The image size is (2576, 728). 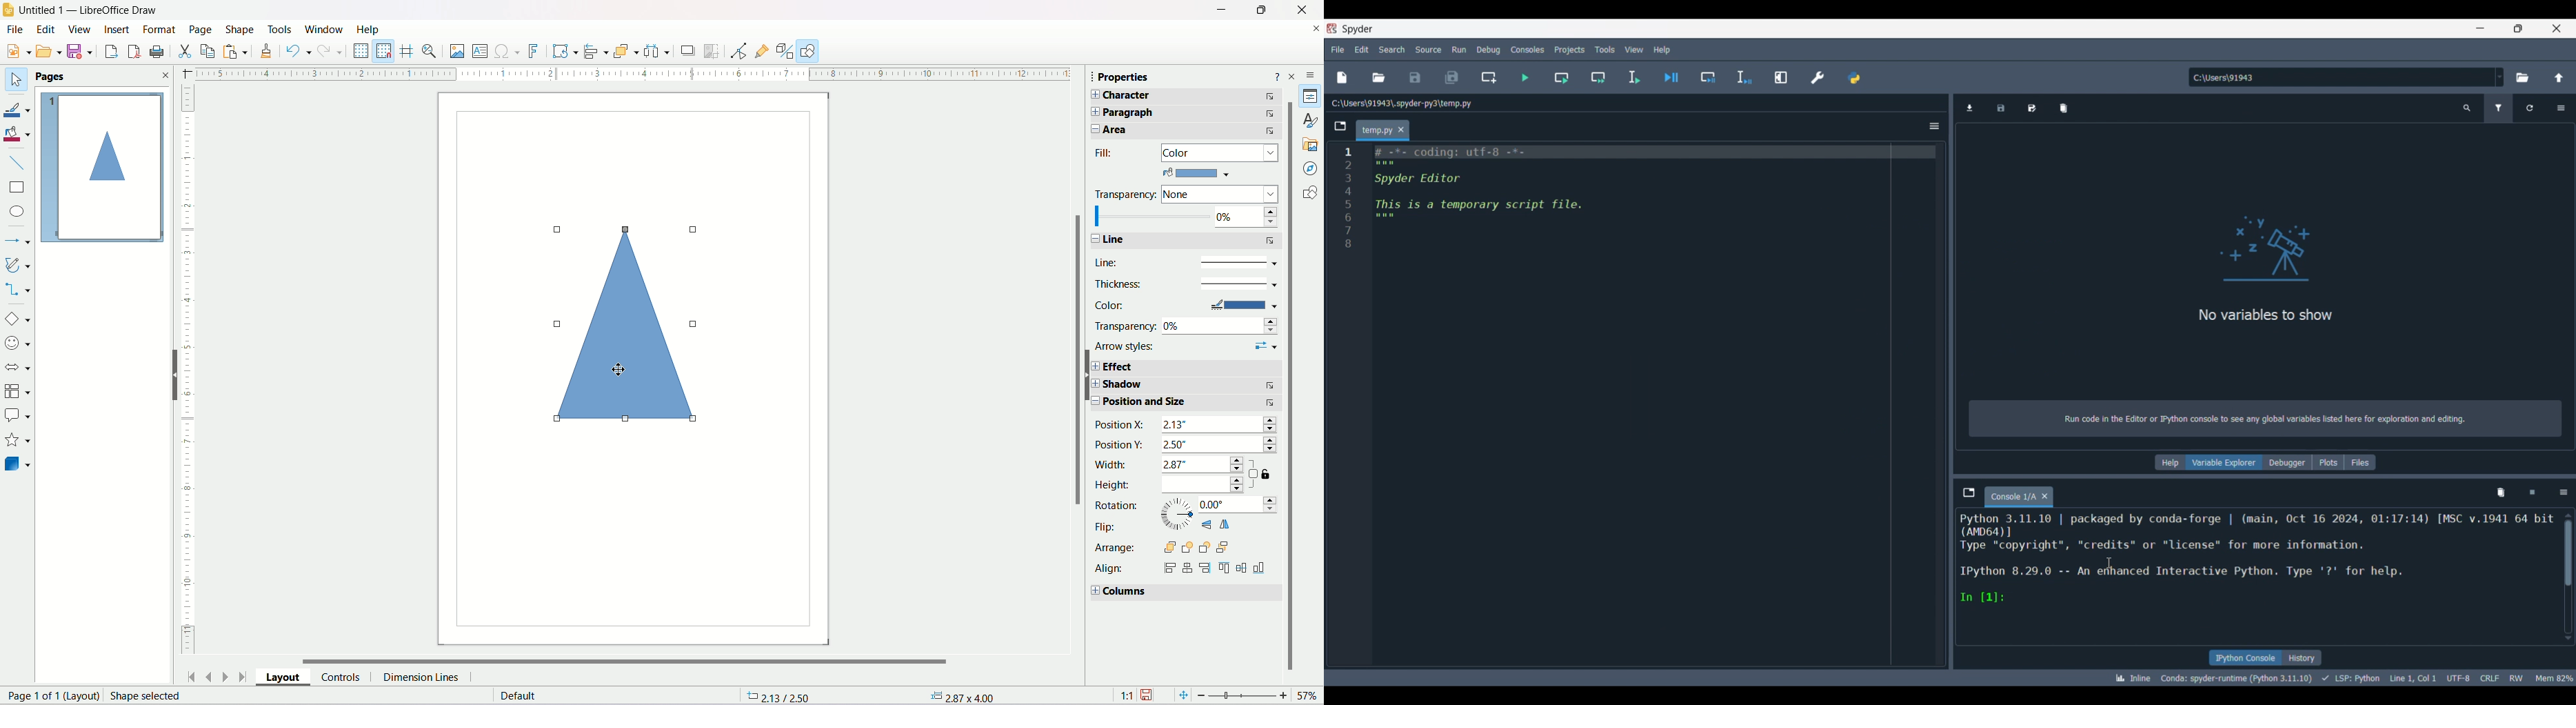 I want to click on View menu, so click(x=1635, y=50).